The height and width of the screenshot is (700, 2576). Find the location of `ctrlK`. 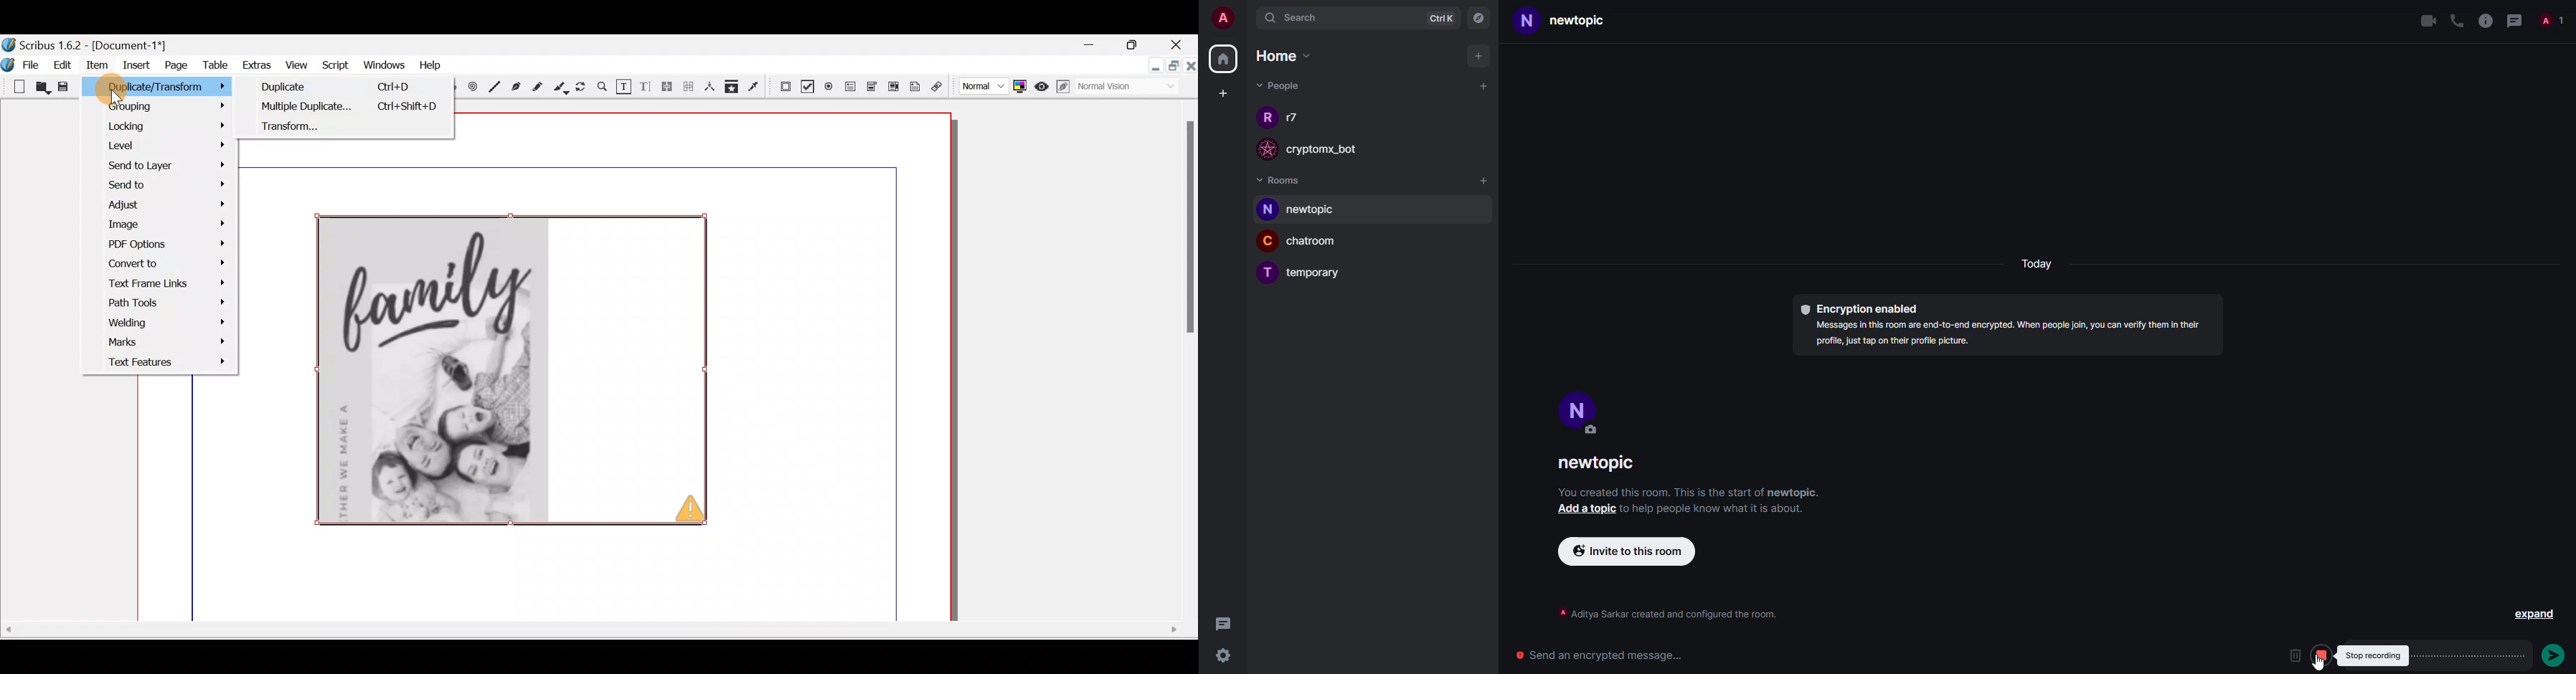

ctrlK is located at coordinates (1440, 19).